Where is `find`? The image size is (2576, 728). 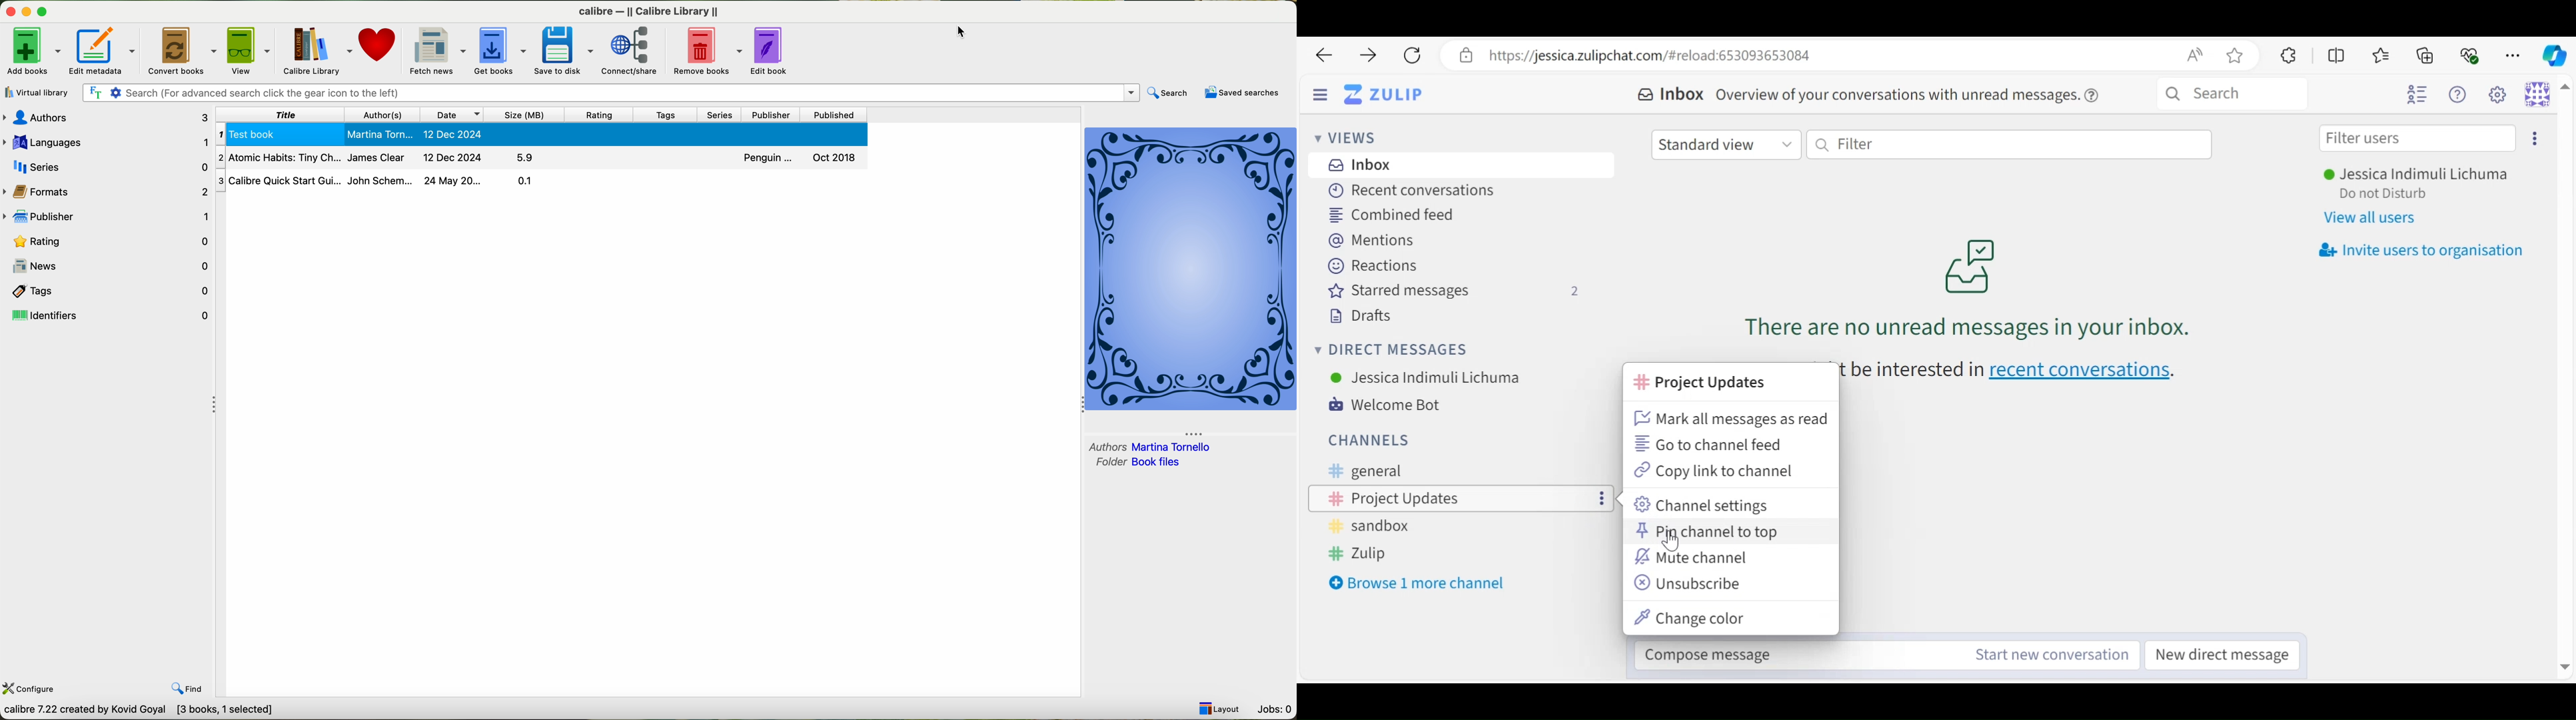 find is located at coordinates (188, 689).